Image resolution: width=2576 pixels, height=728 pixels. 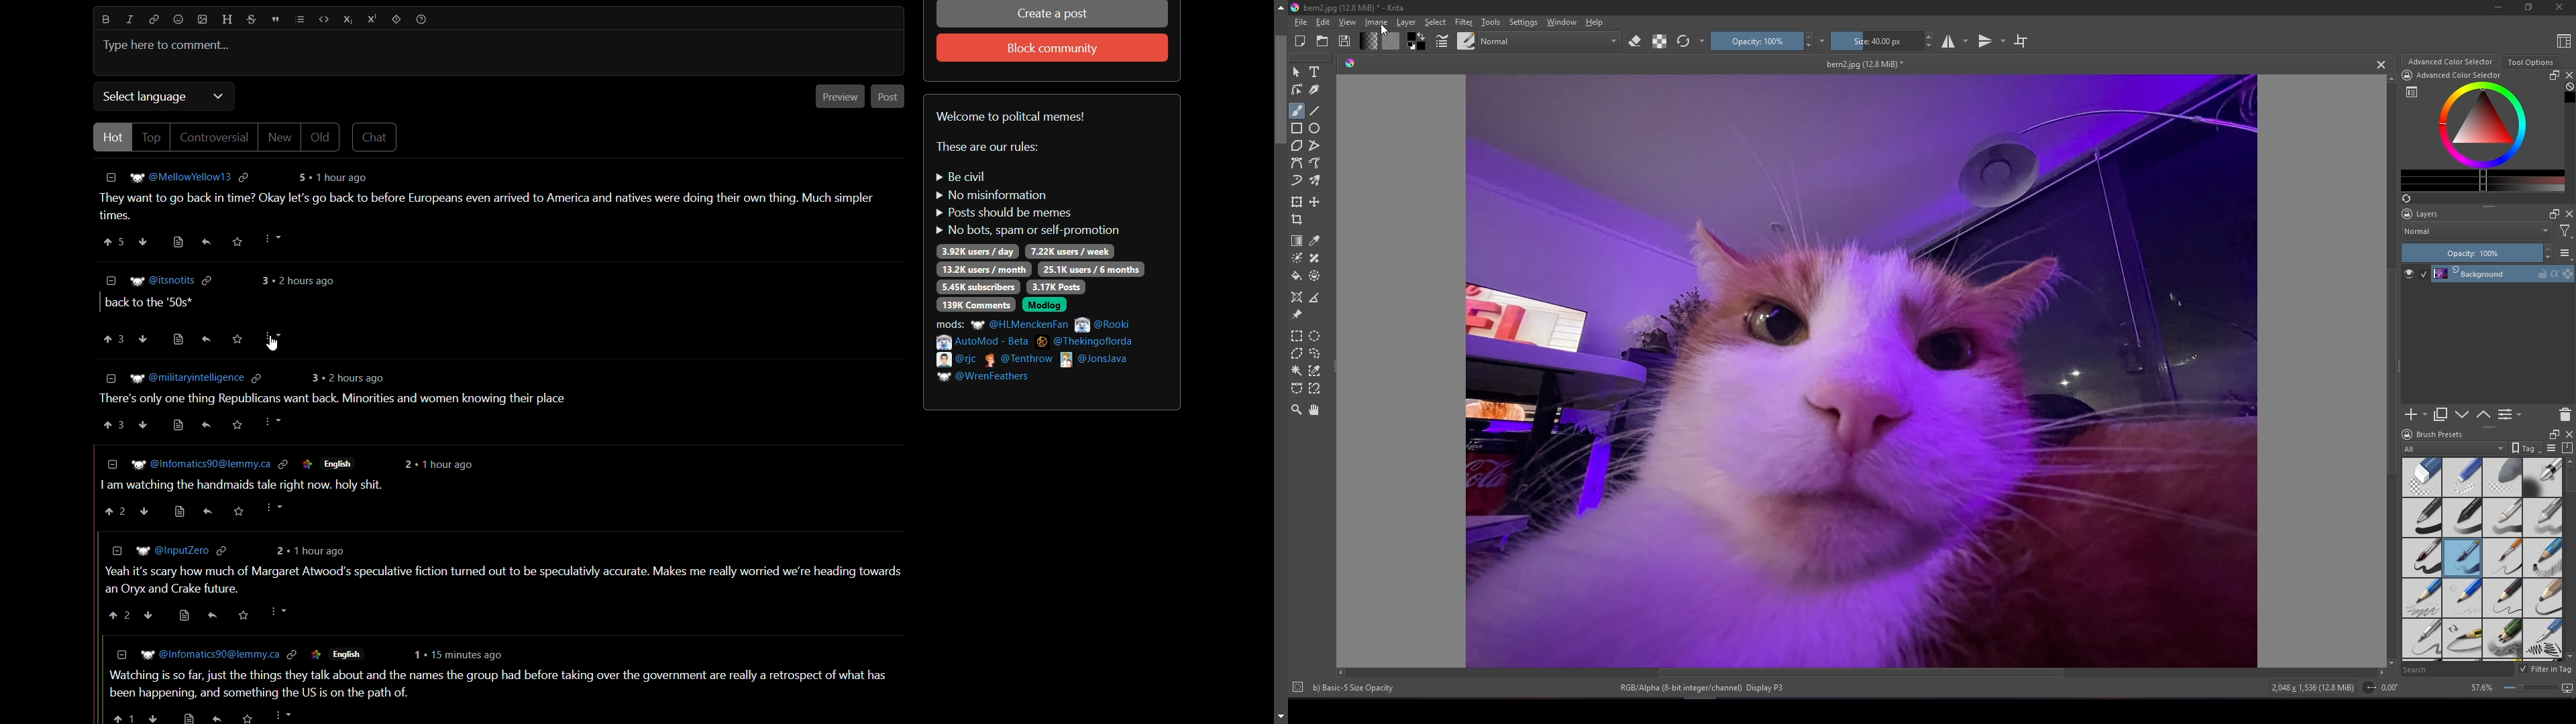 I want to click on , so click(x=1443, y=41).